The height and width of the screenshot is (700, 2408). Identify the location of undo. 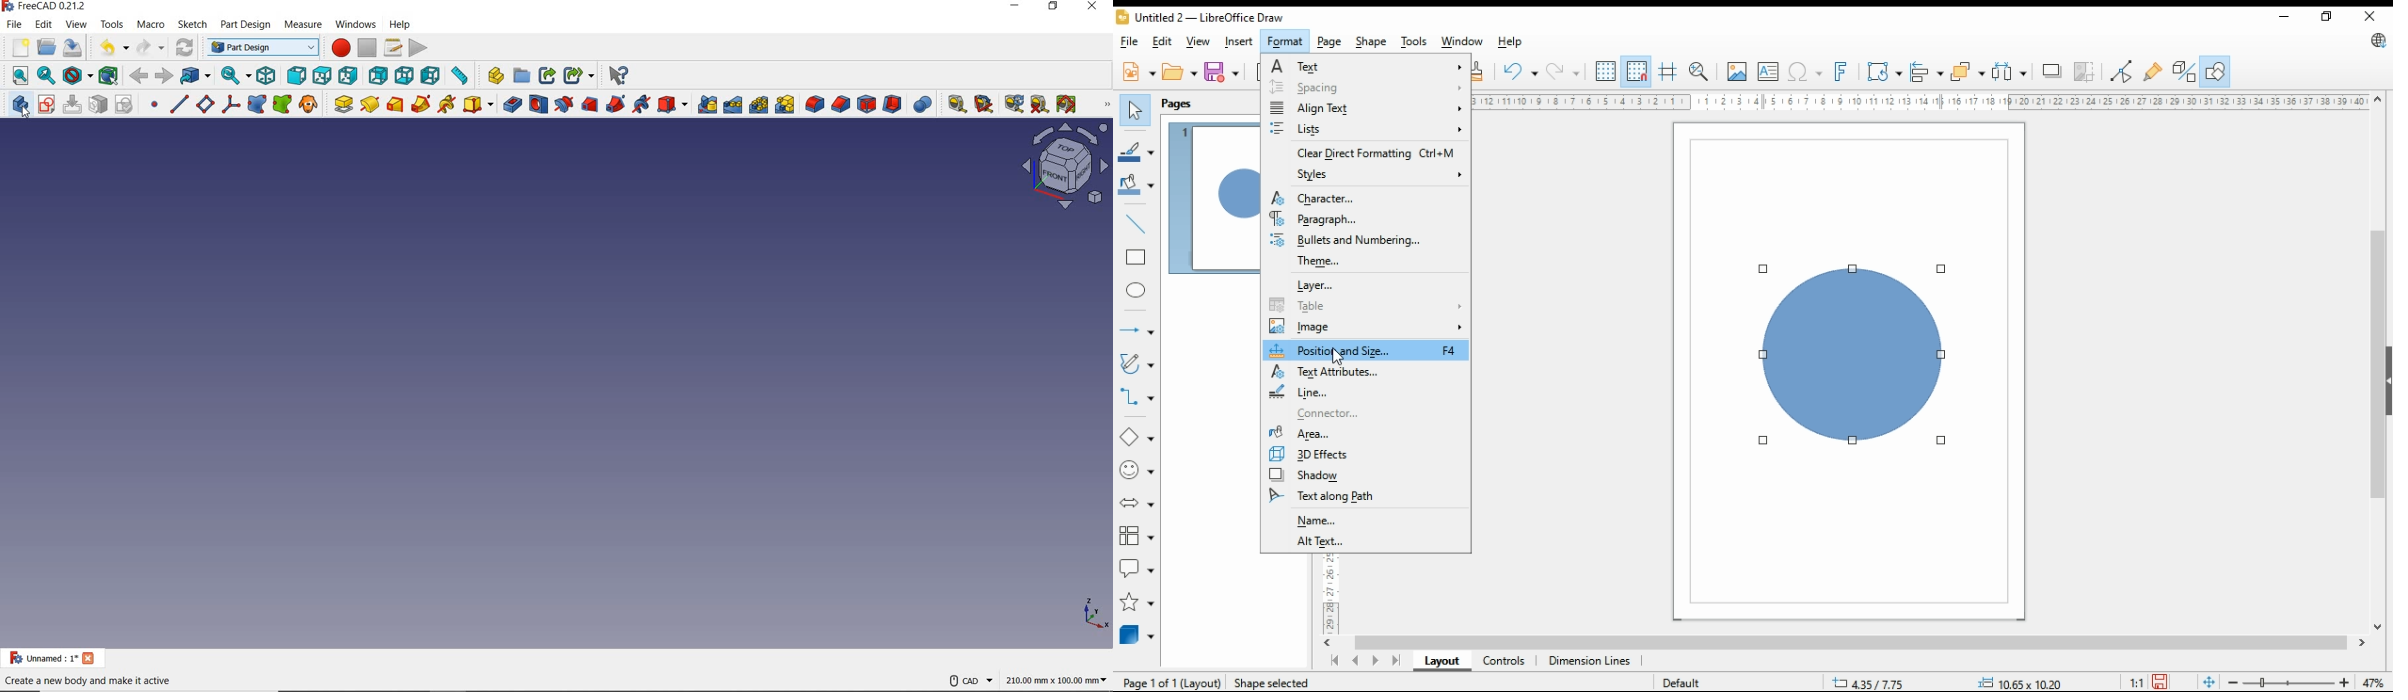
(111, 45).